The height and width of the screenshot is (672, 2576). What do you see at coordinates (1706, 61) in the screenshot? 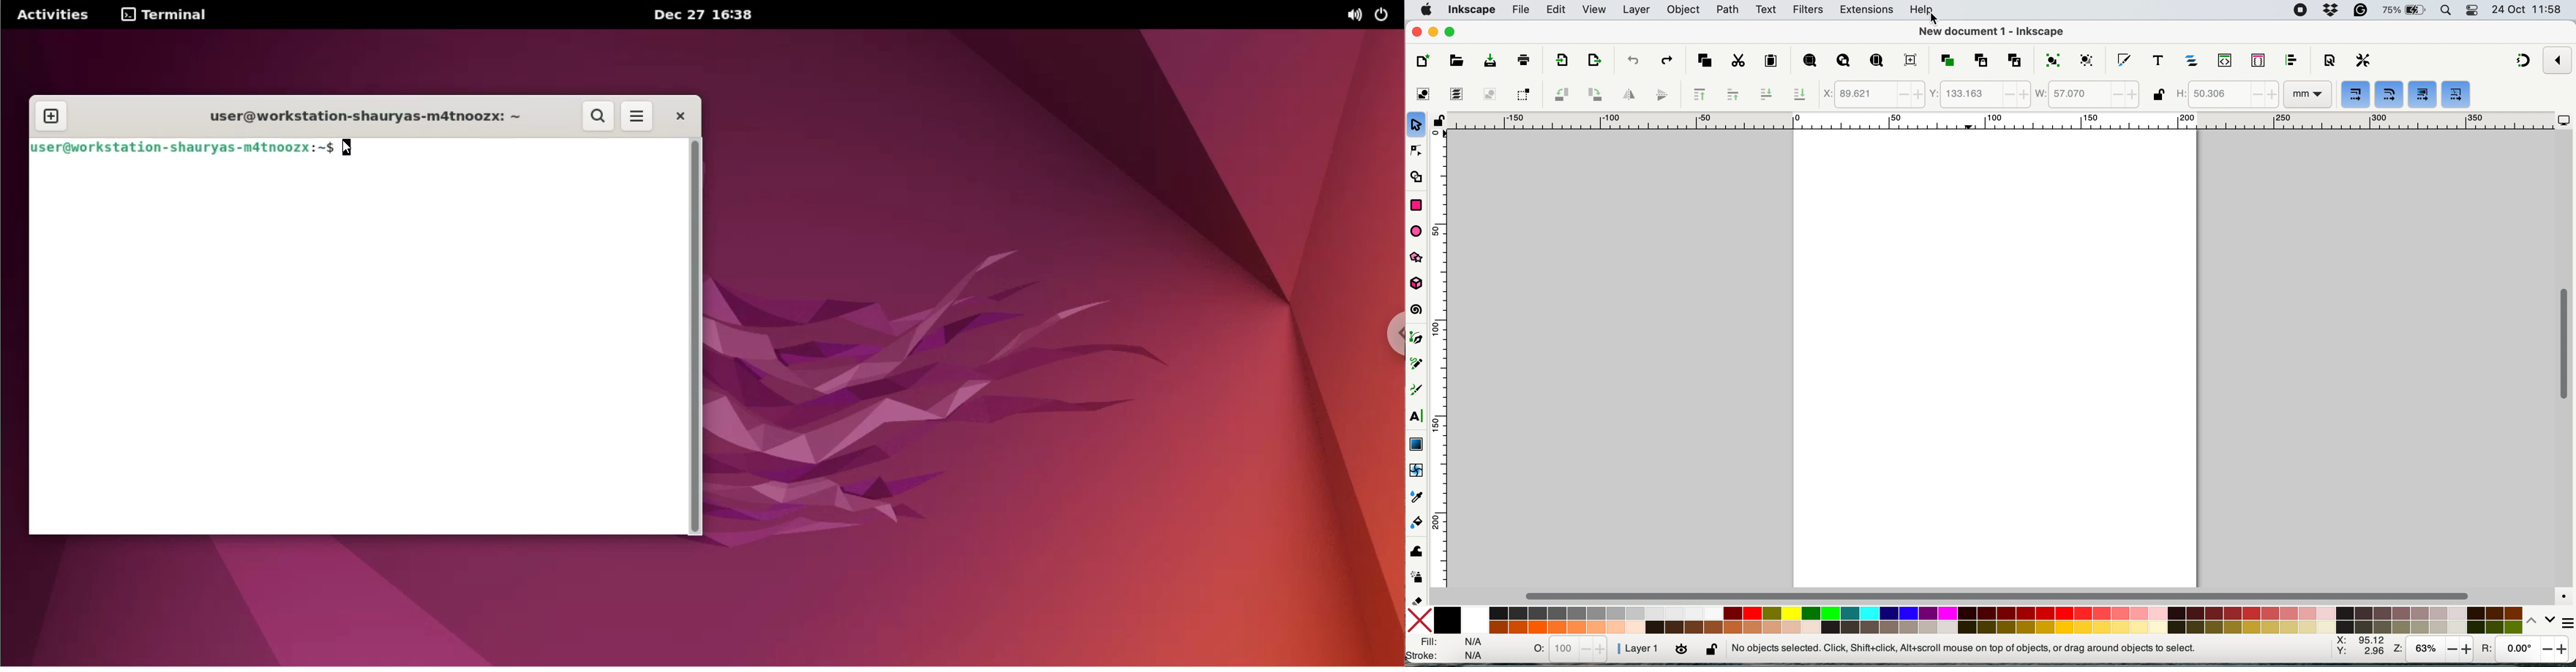
I see `copy` at bounding box center [1706, 61].